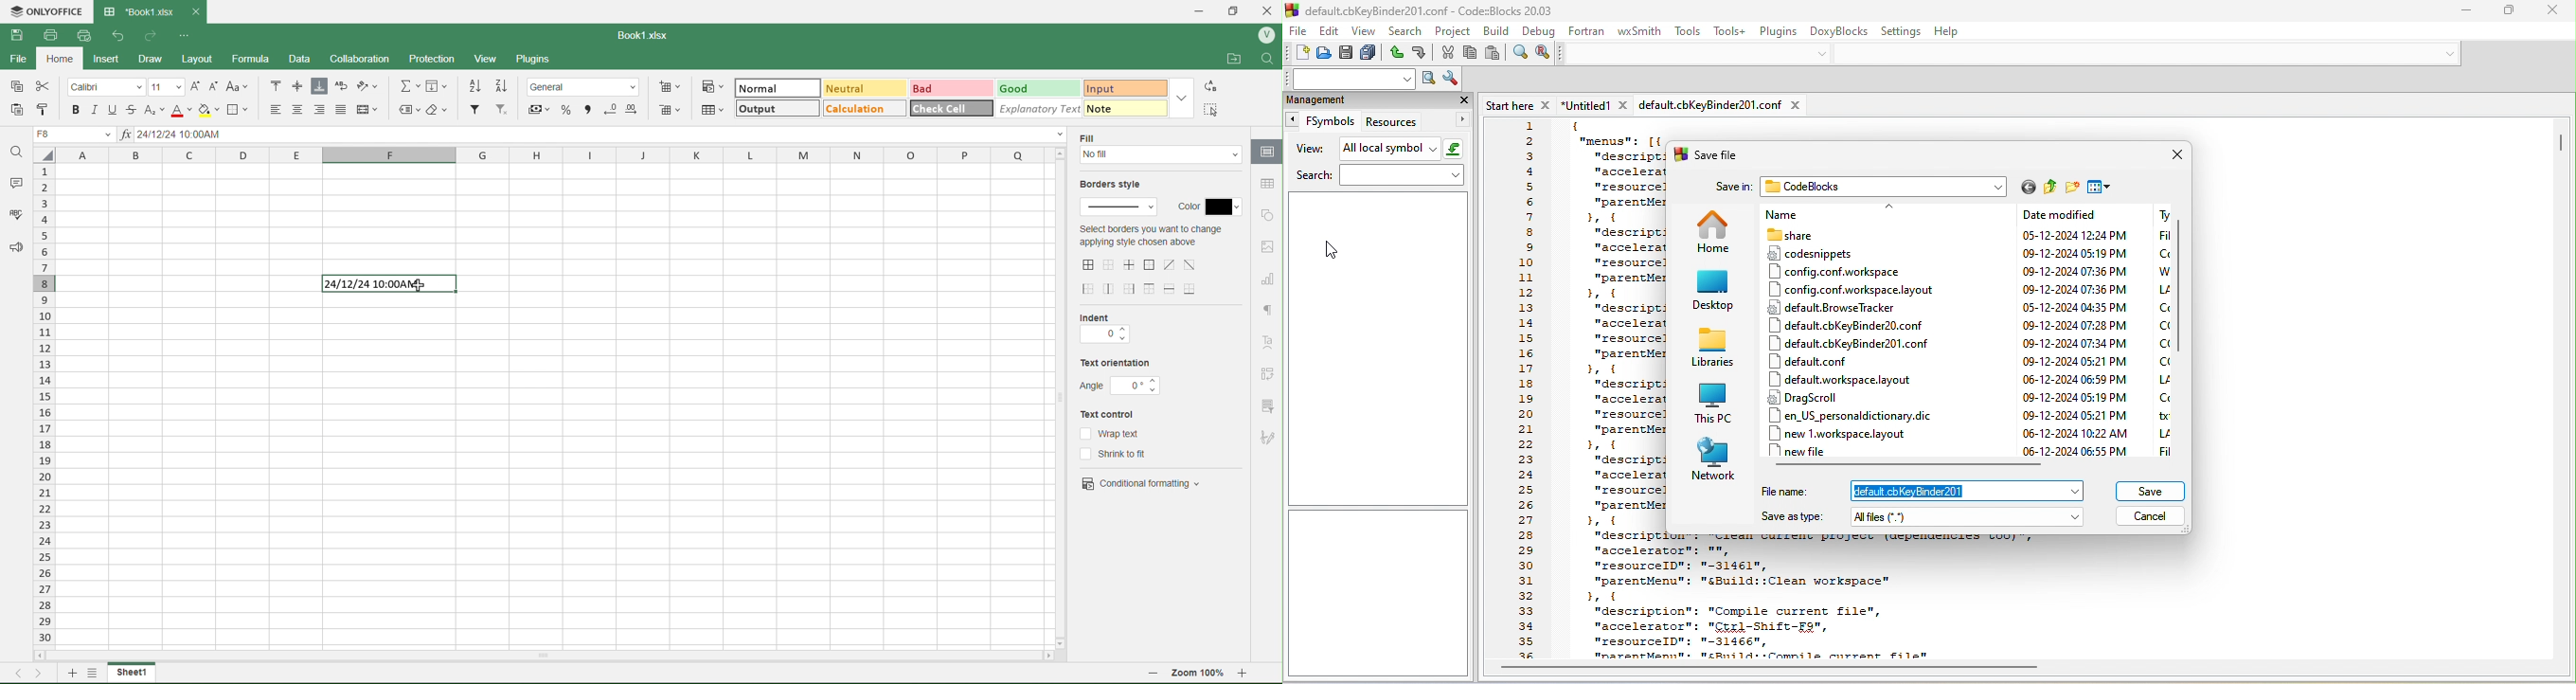 This screenshot has width=2576, height=700. I want to click on find, so click(1519, 53).